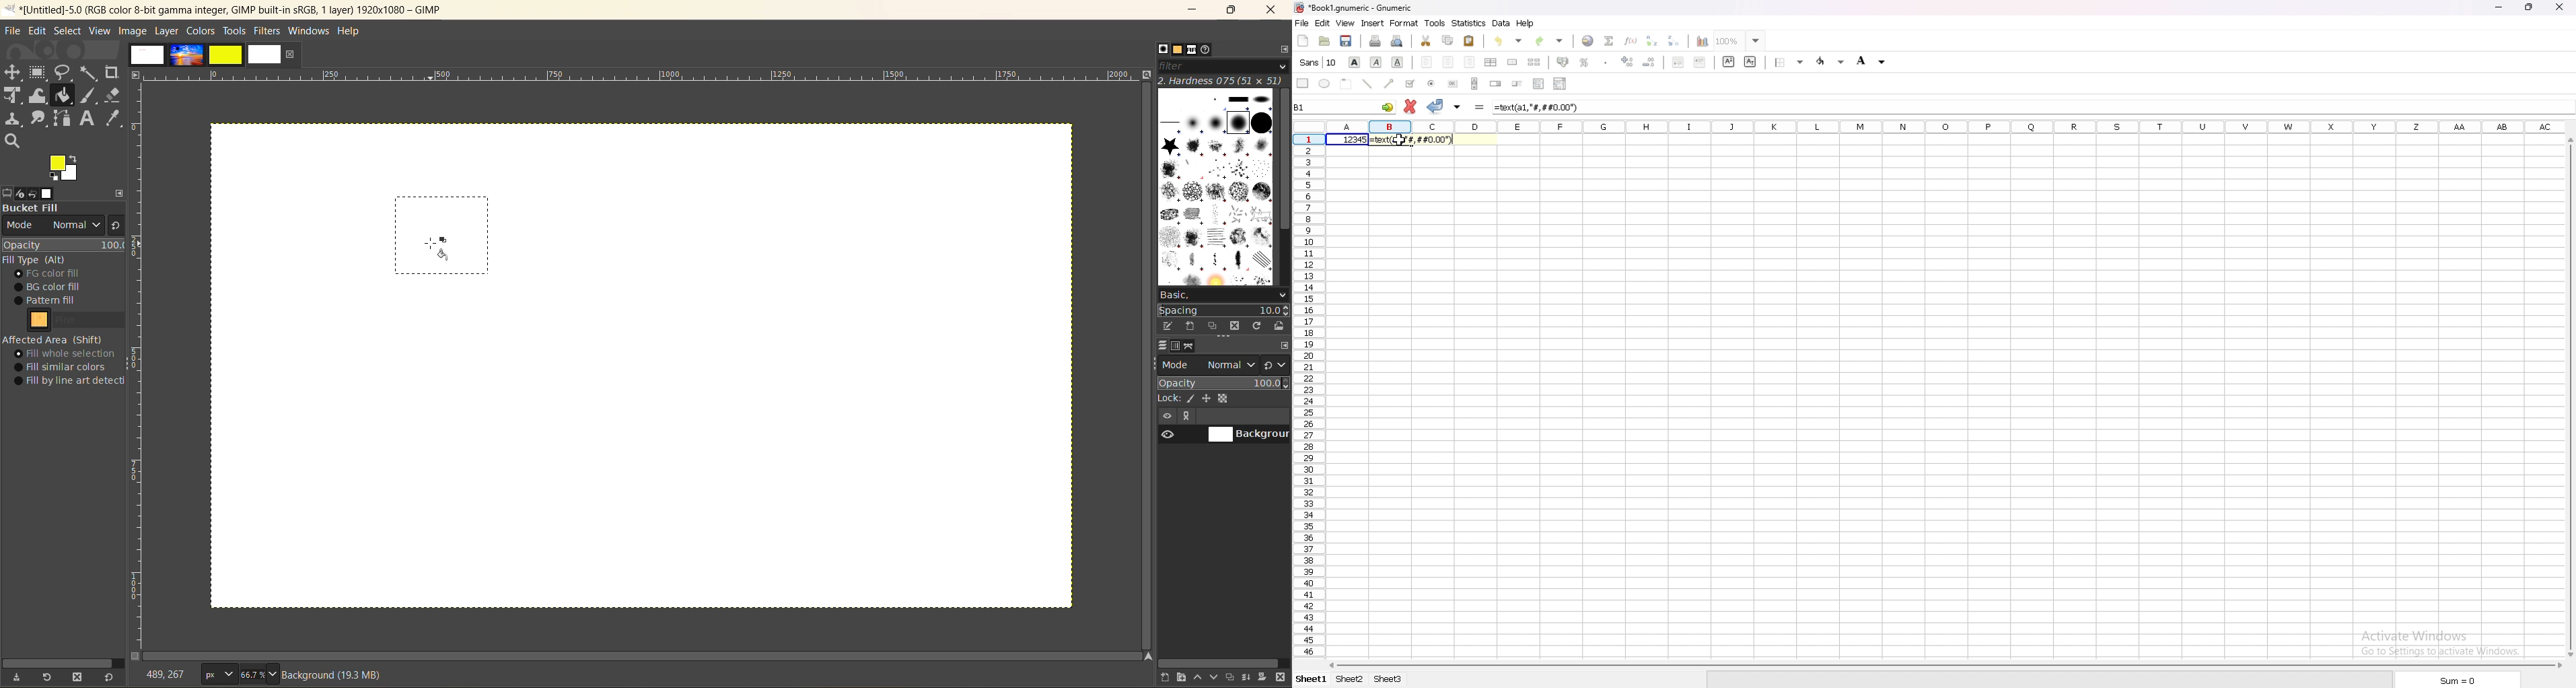  Describe the element at coordinates (79, 322) in the screenshot. I see `pattern` at that location.